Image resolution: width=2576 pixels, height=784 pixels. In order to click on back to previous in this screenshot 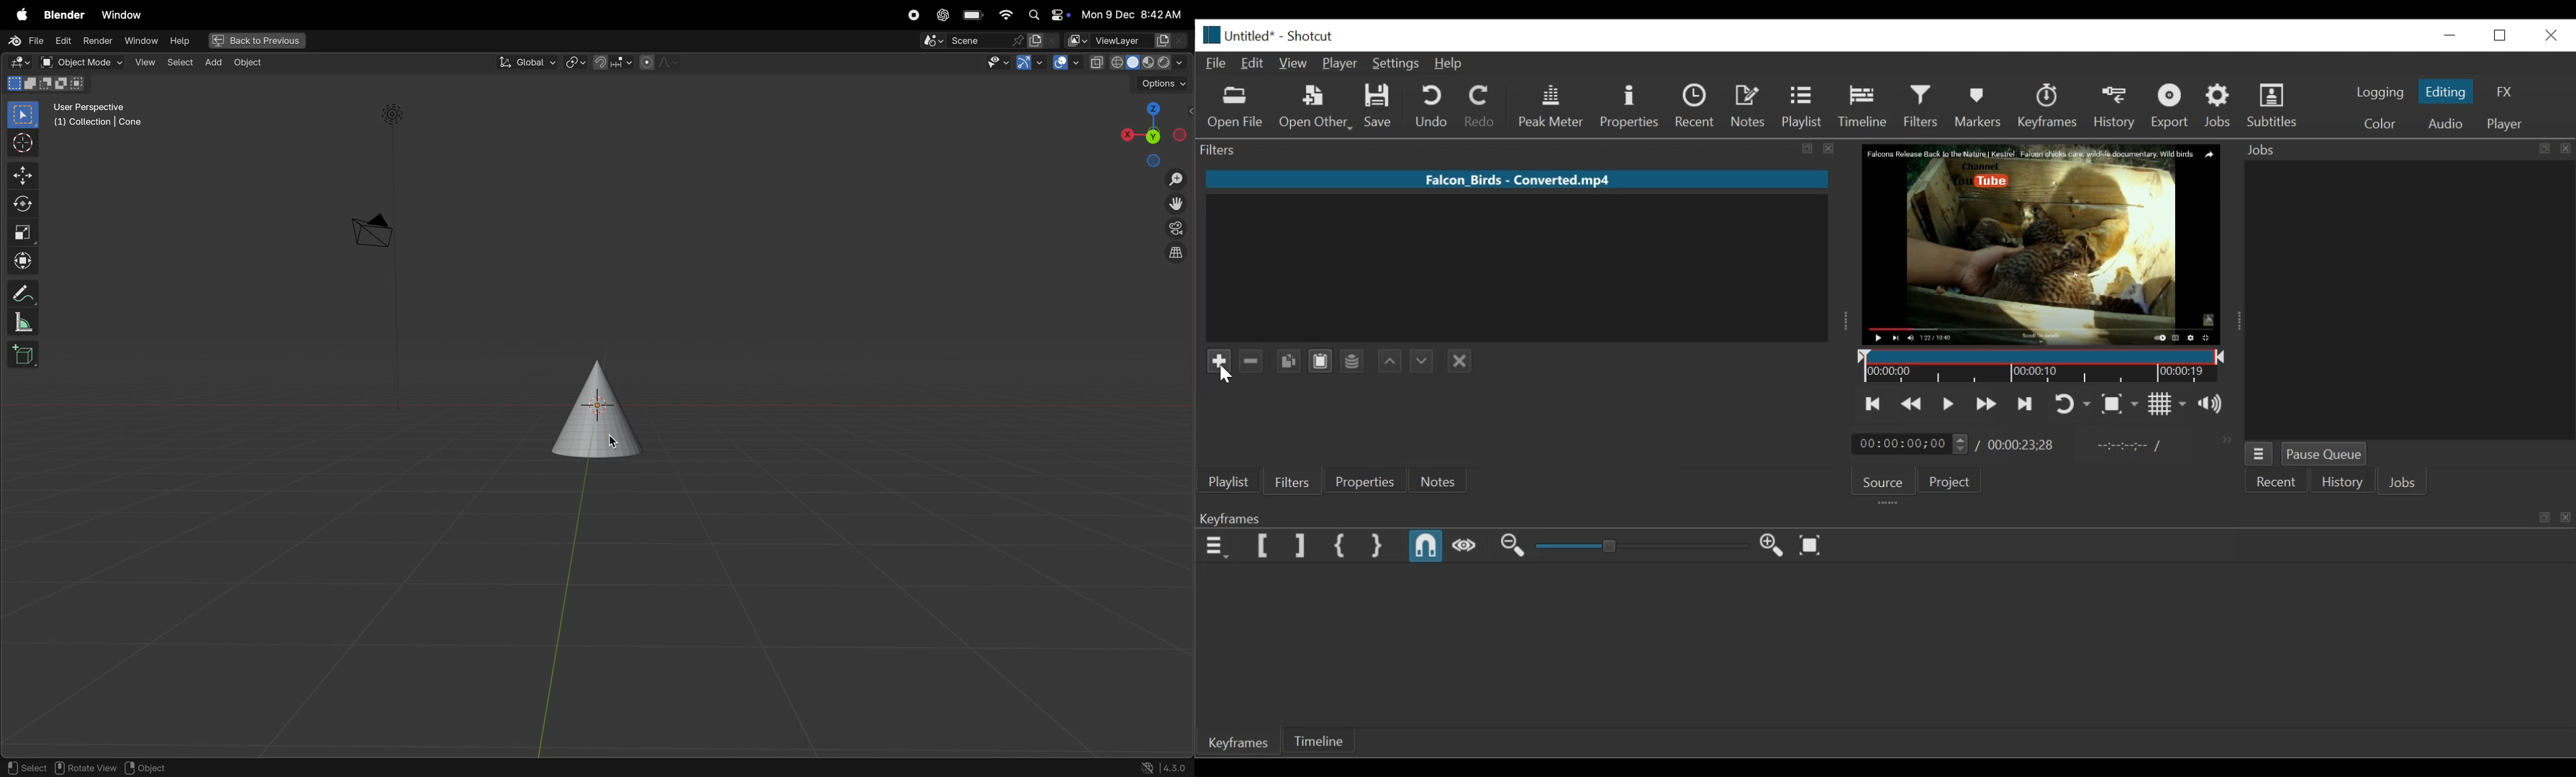, I will do `click(258, 41)`.